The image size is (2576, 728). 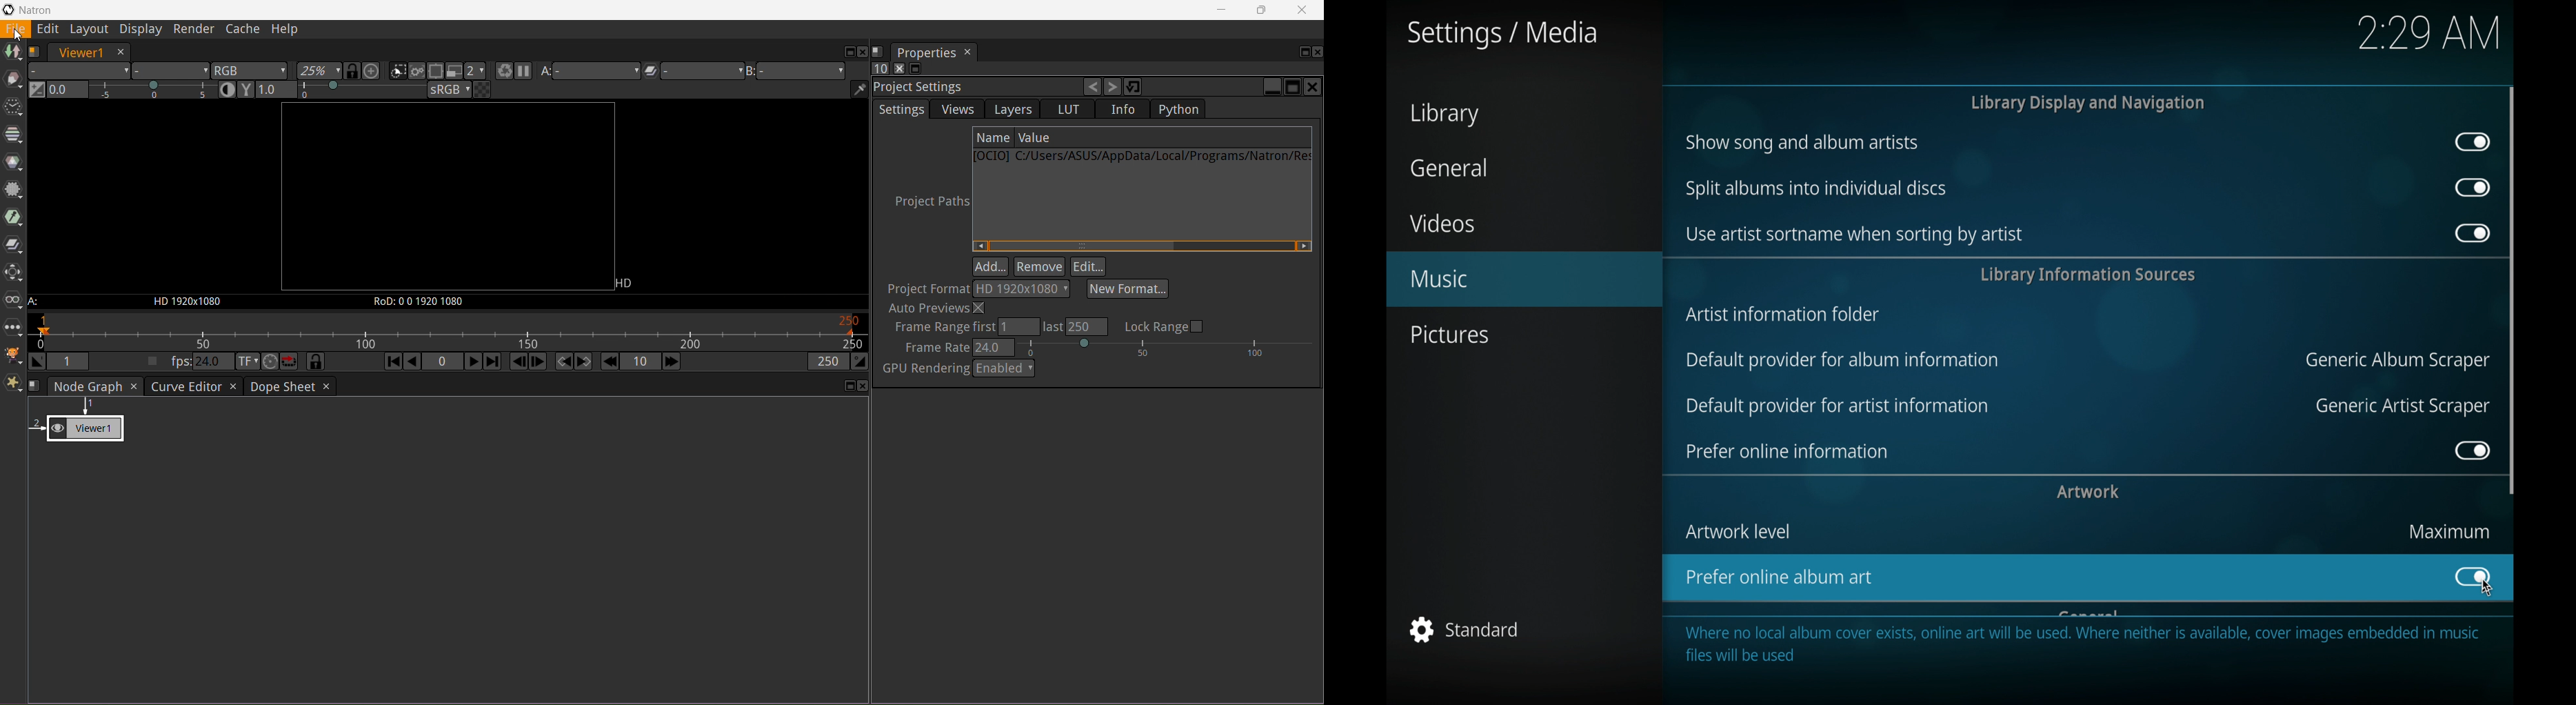 I want to click on maximum, so click(x=2447, y=532).